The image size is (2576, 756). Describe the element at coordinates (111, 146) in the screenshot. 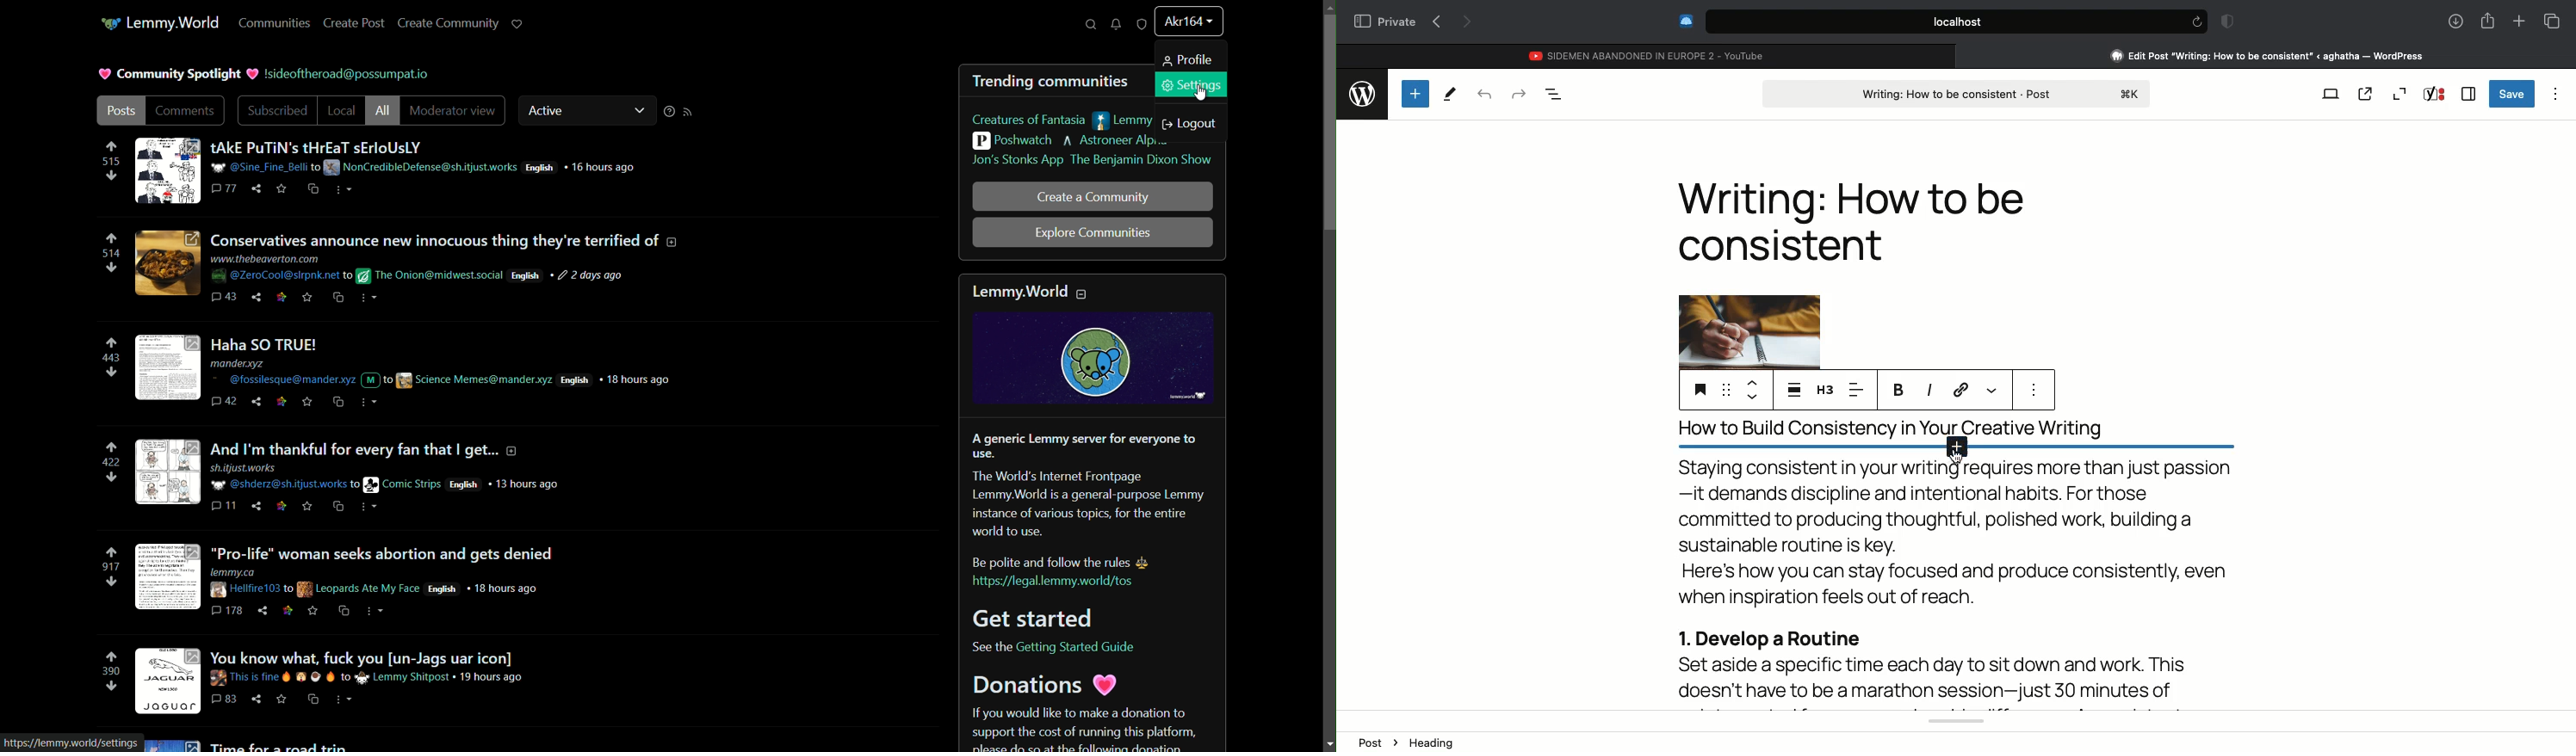

I see `upvote` at that location.